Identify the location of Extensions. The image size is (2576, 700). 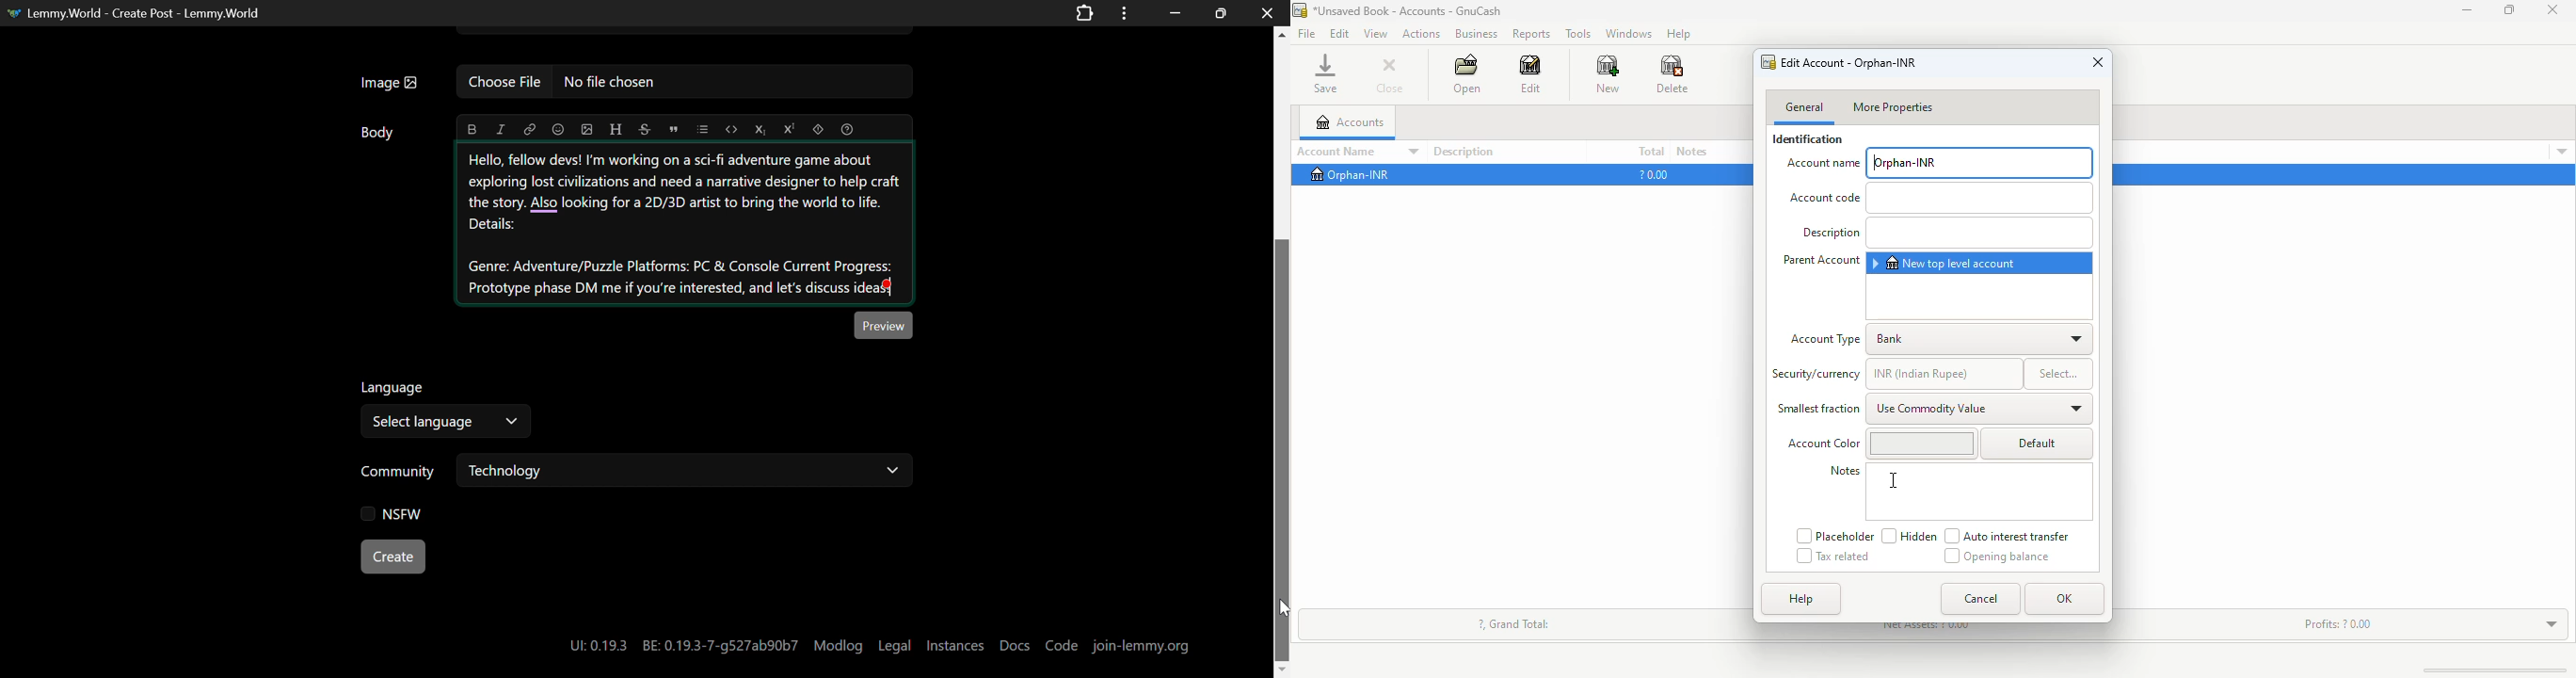
(1084, 12).